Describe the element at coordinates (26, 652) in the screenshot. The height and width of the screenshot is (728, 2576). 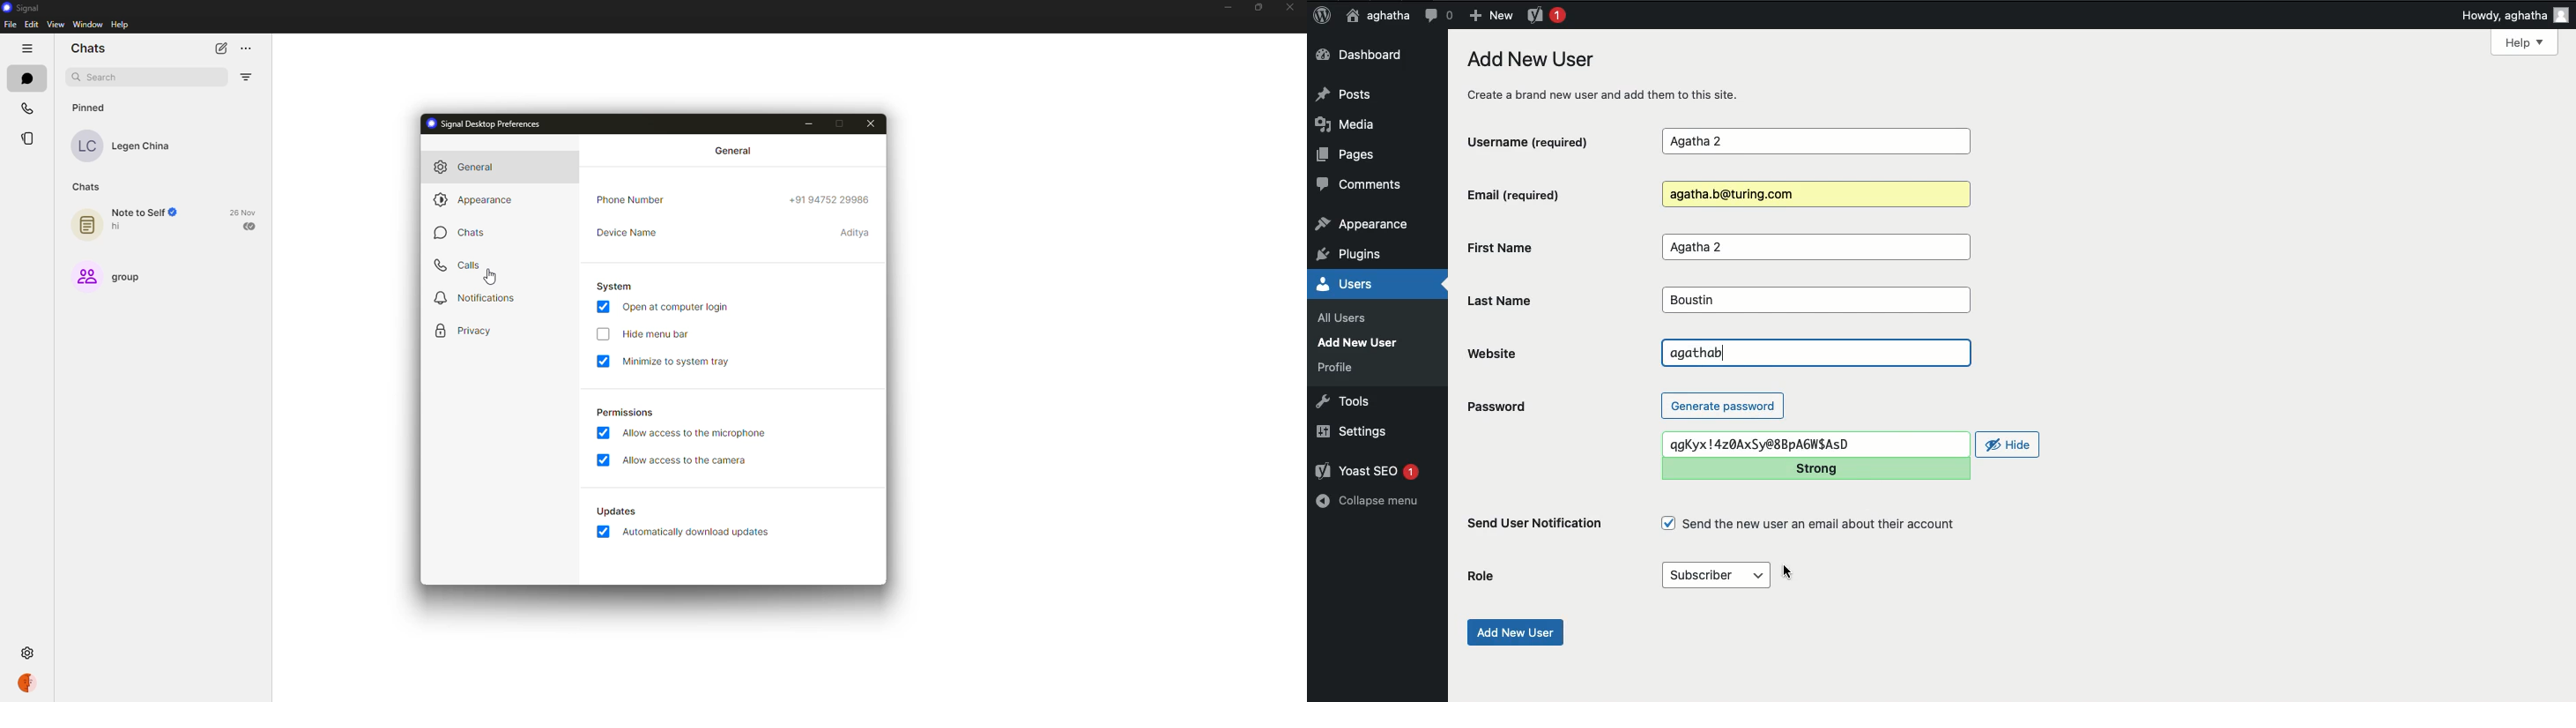
I see `settings` at that location.